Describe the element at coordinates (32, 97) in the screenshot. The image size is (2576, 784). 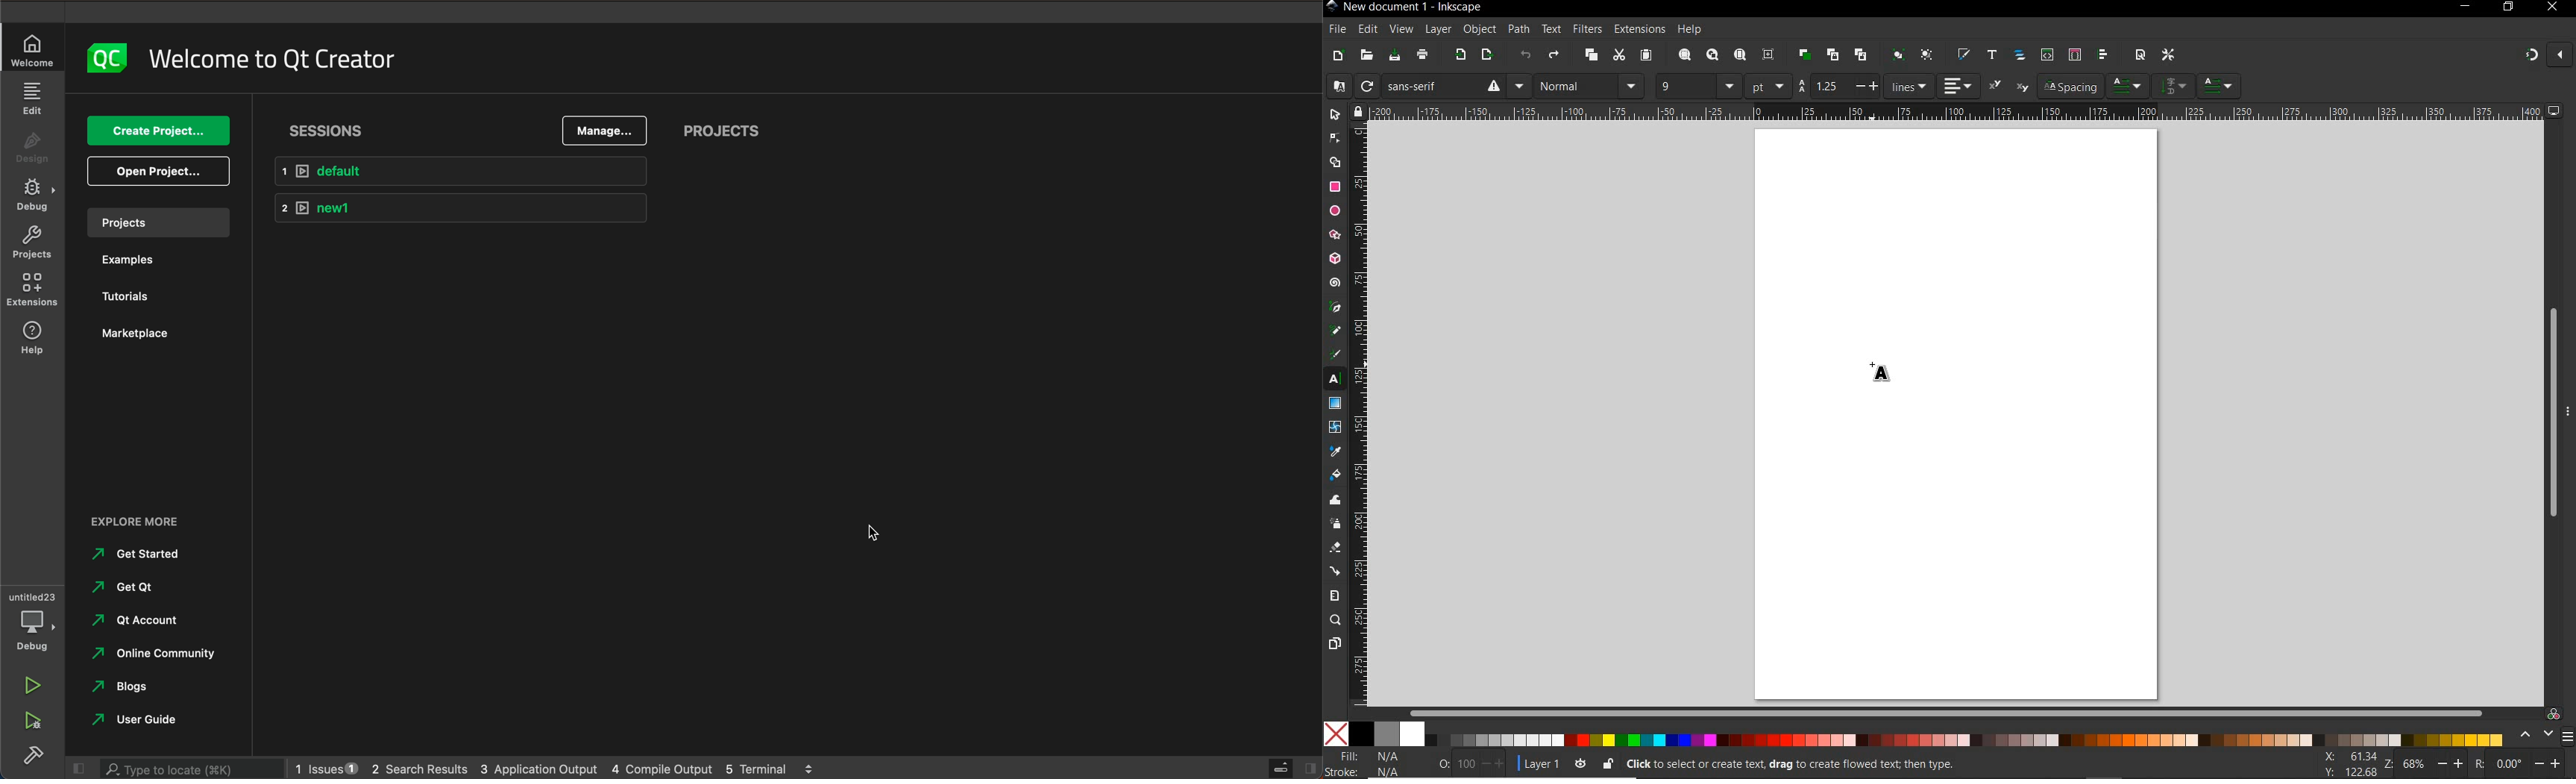
I see `edit` at that location.